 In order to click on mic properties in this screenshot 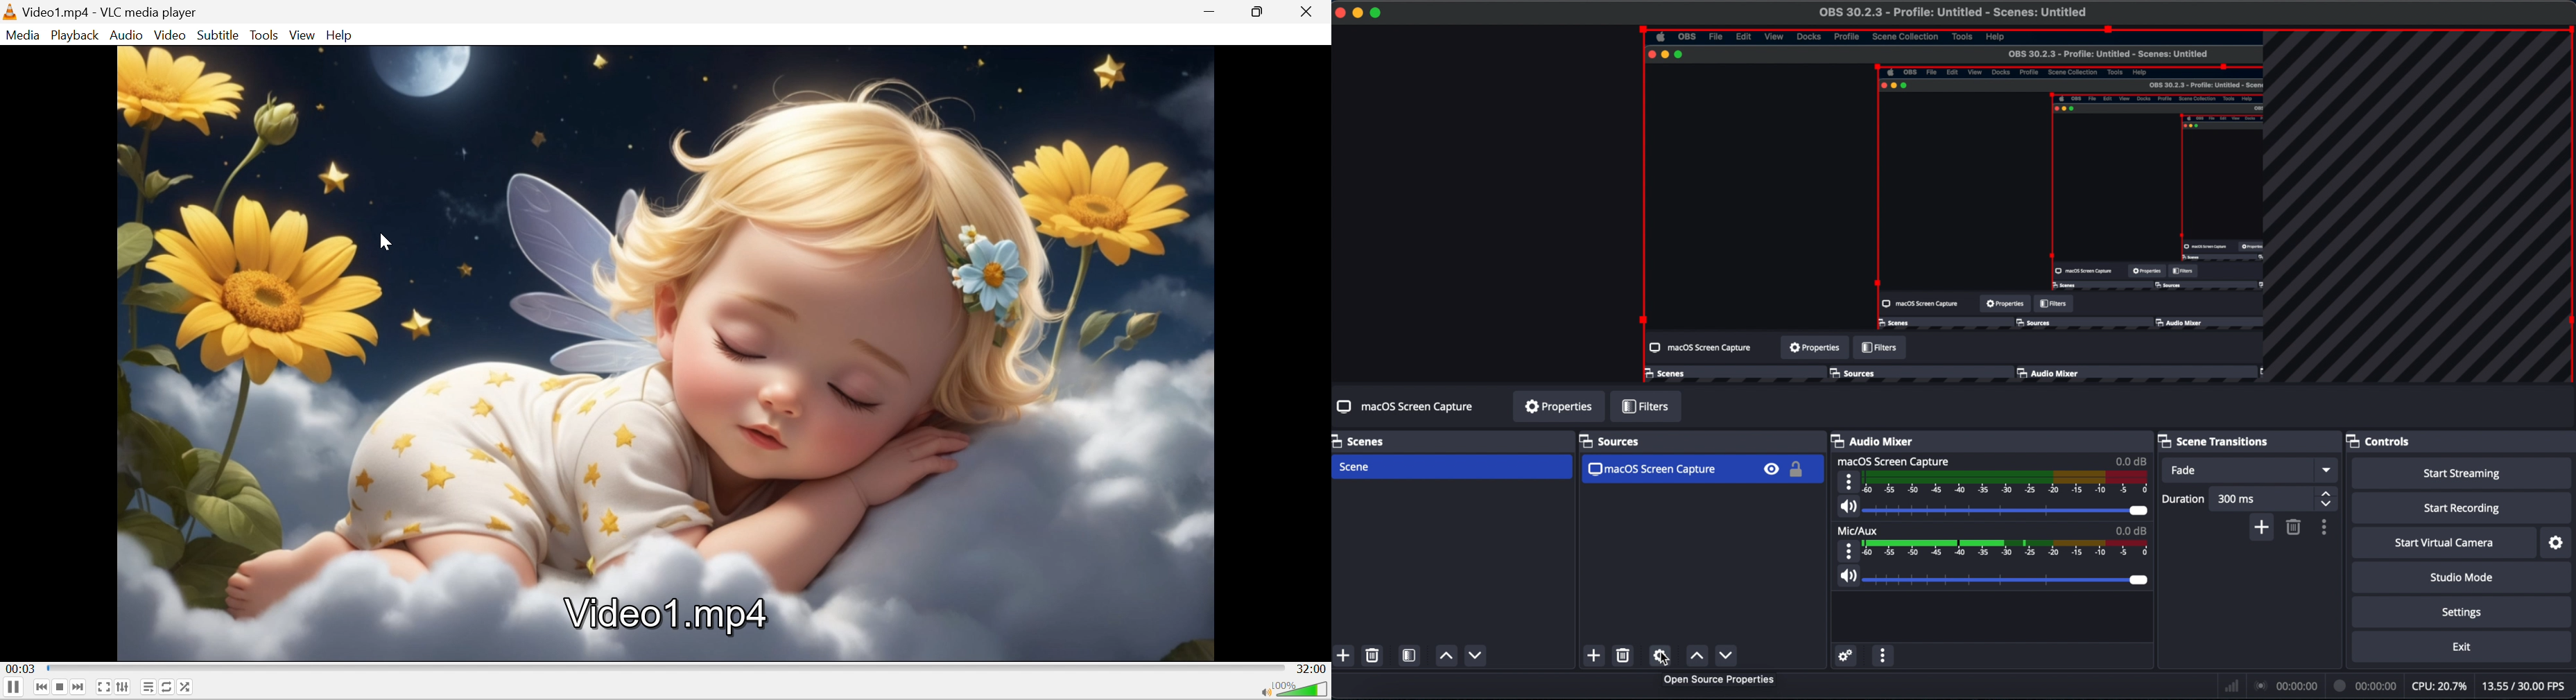, I will do `click(1848, 549)`.